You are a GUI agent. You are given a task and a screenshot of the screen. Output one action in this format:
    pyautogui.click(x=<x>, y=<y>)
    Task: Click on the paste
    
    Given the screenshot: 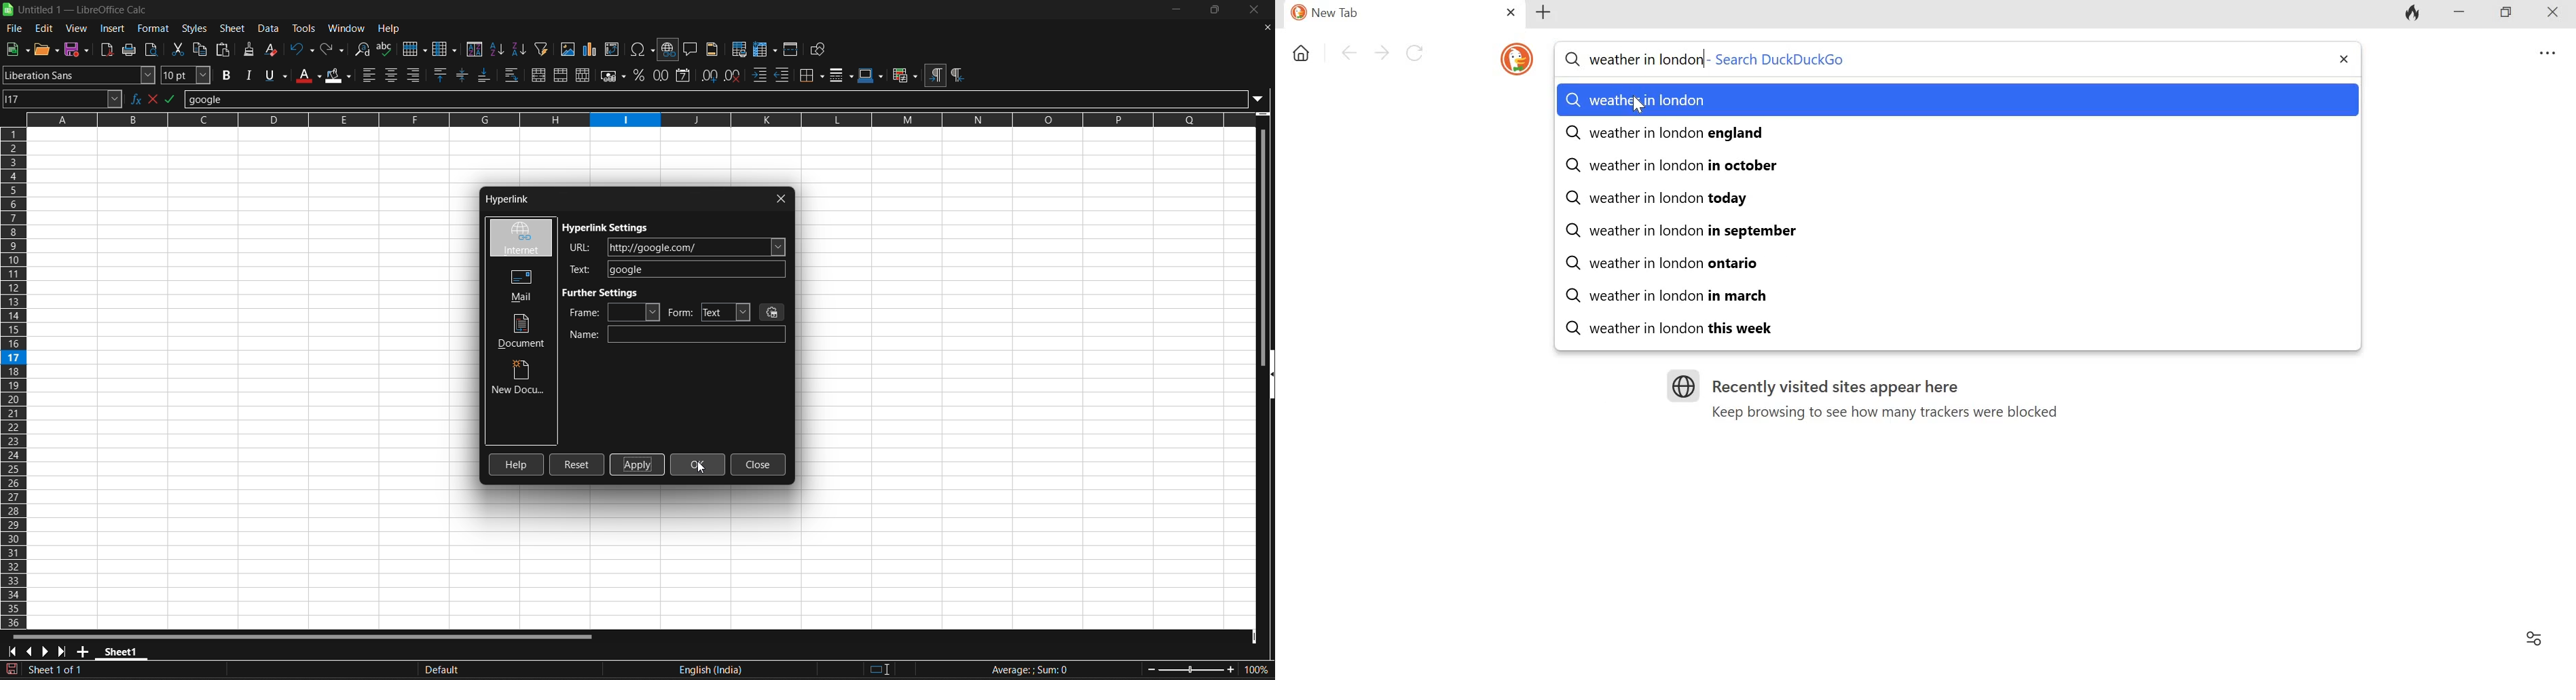 What is the action you would take?
    pyautogui.click(x=224, y=48)
    